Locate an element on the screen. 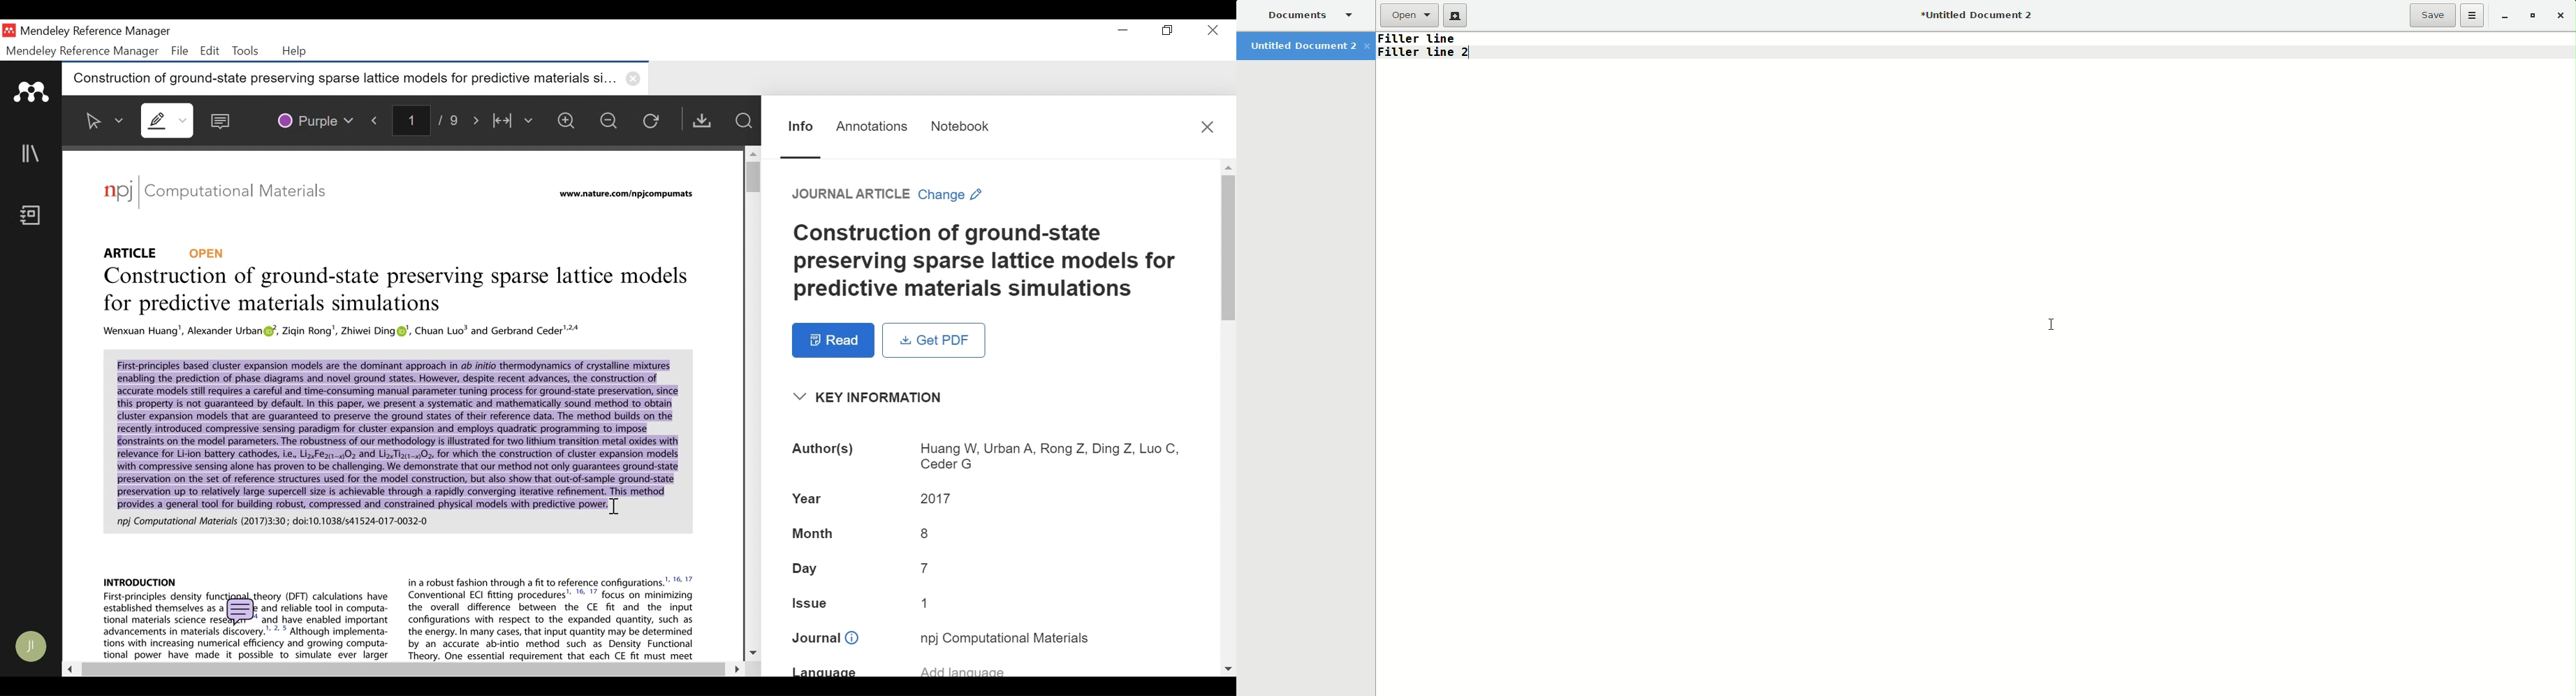  PDF Context is located at coordinates (553, 617).